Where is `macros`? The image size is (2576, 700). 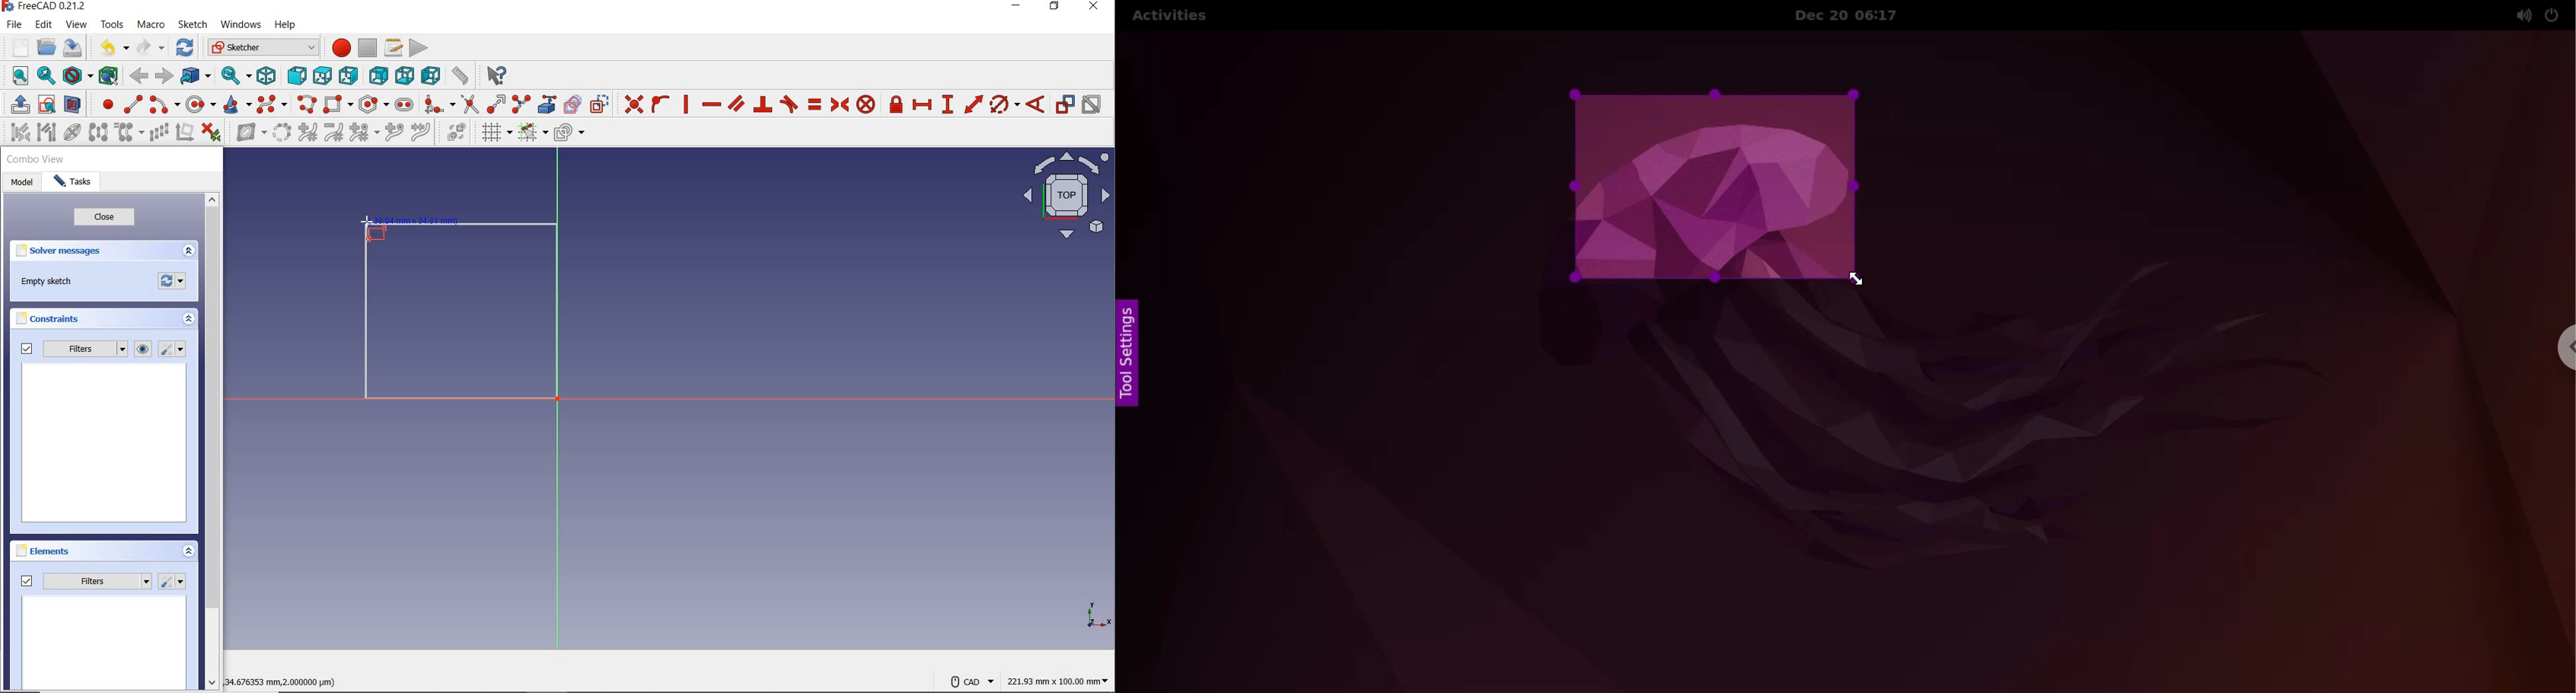 macros is located at coordinates (393, 48).